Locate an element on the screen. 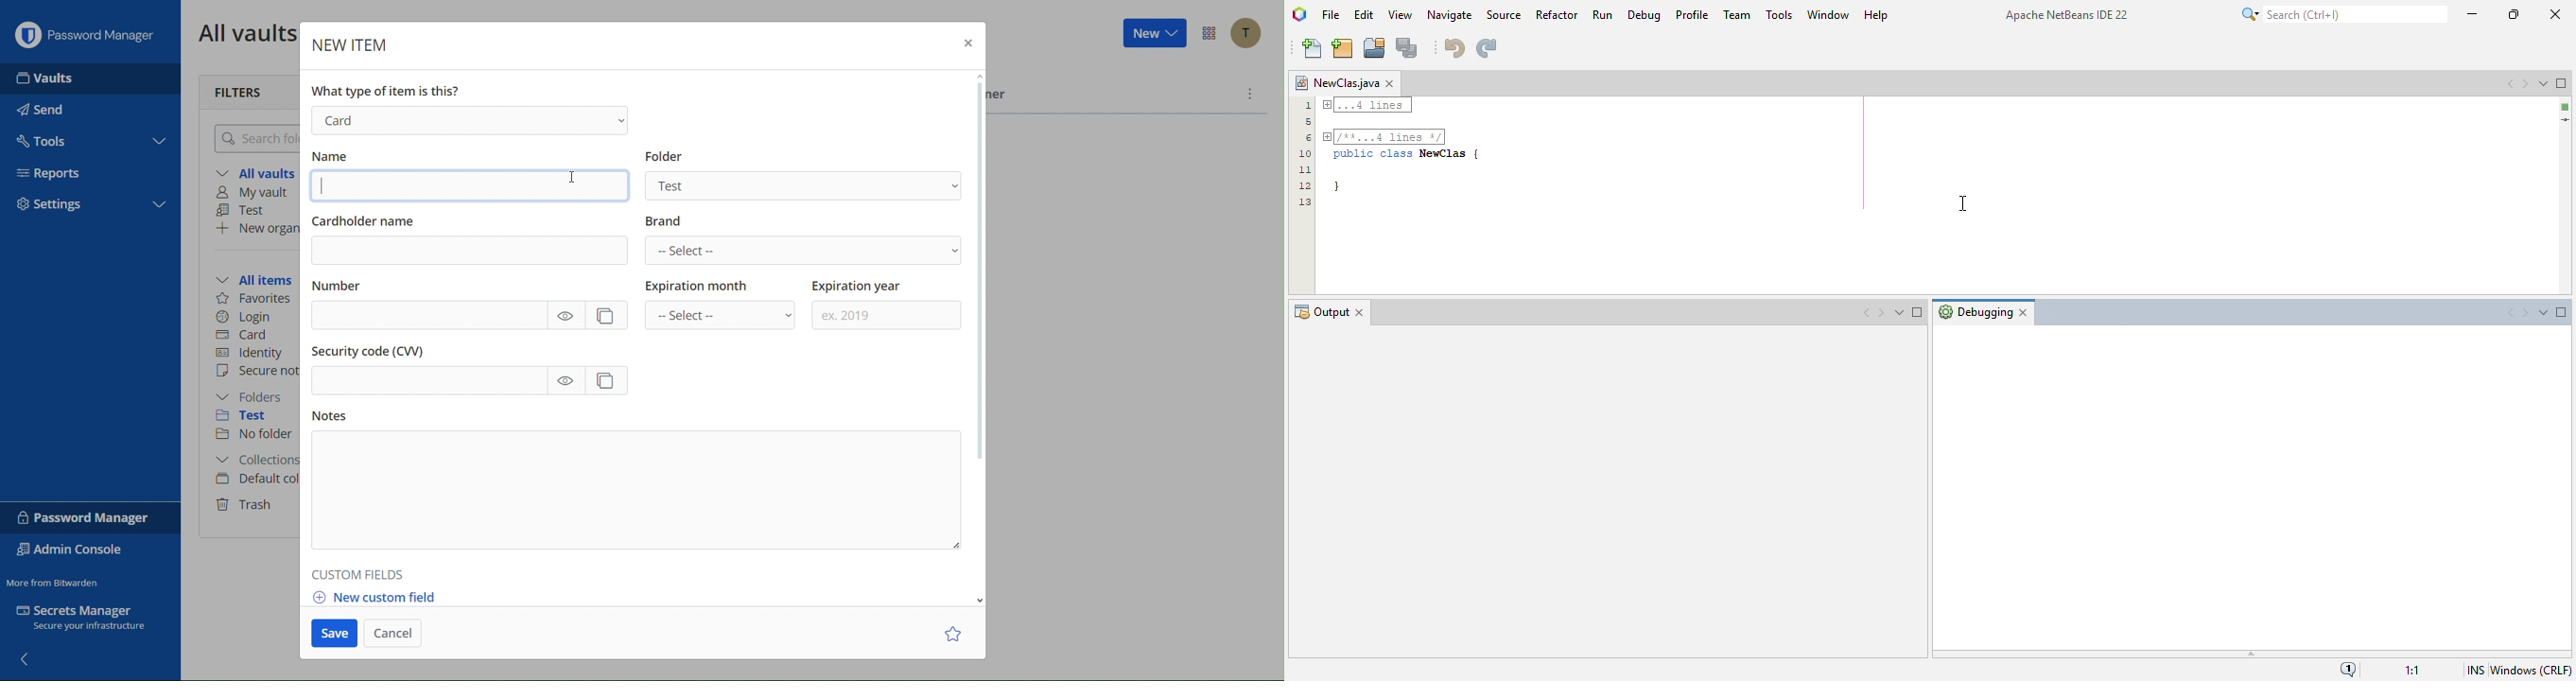  My vault is located at coordinates (250, 192).